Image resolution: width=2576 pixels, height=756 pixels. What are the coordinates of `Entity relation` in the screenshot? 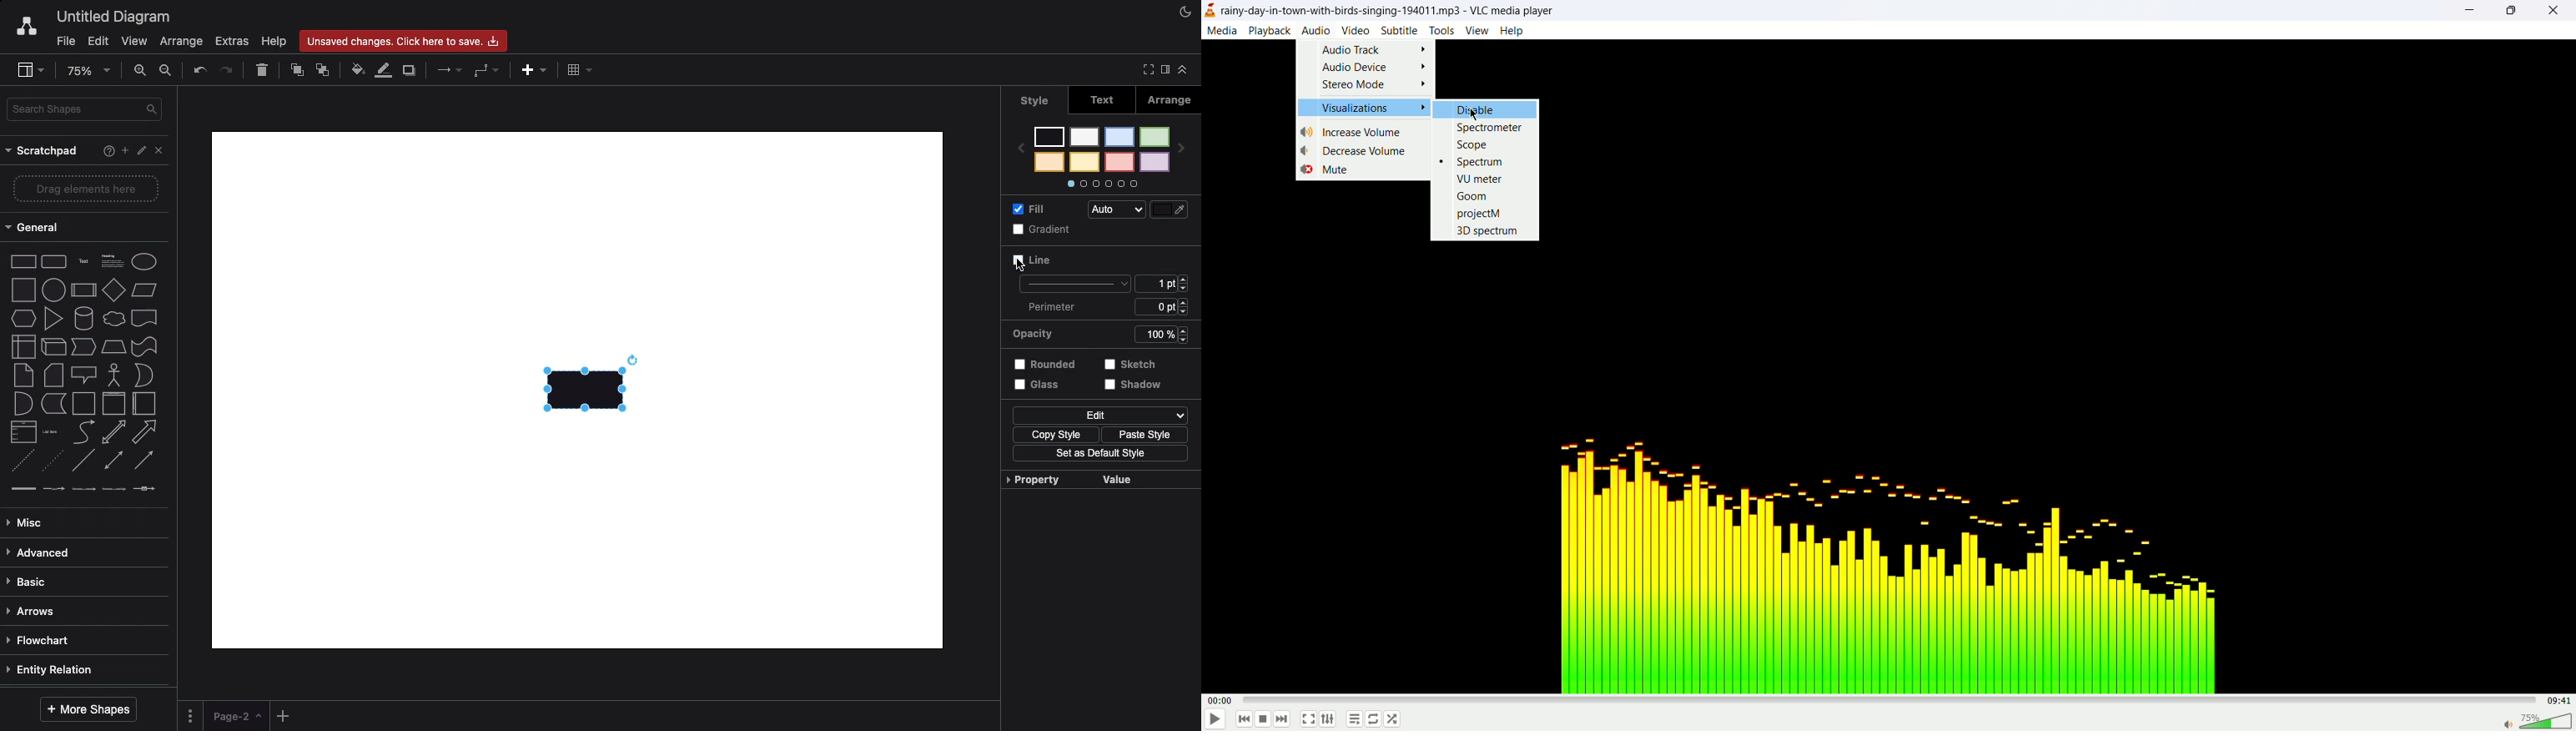 It's located at (52, 671).